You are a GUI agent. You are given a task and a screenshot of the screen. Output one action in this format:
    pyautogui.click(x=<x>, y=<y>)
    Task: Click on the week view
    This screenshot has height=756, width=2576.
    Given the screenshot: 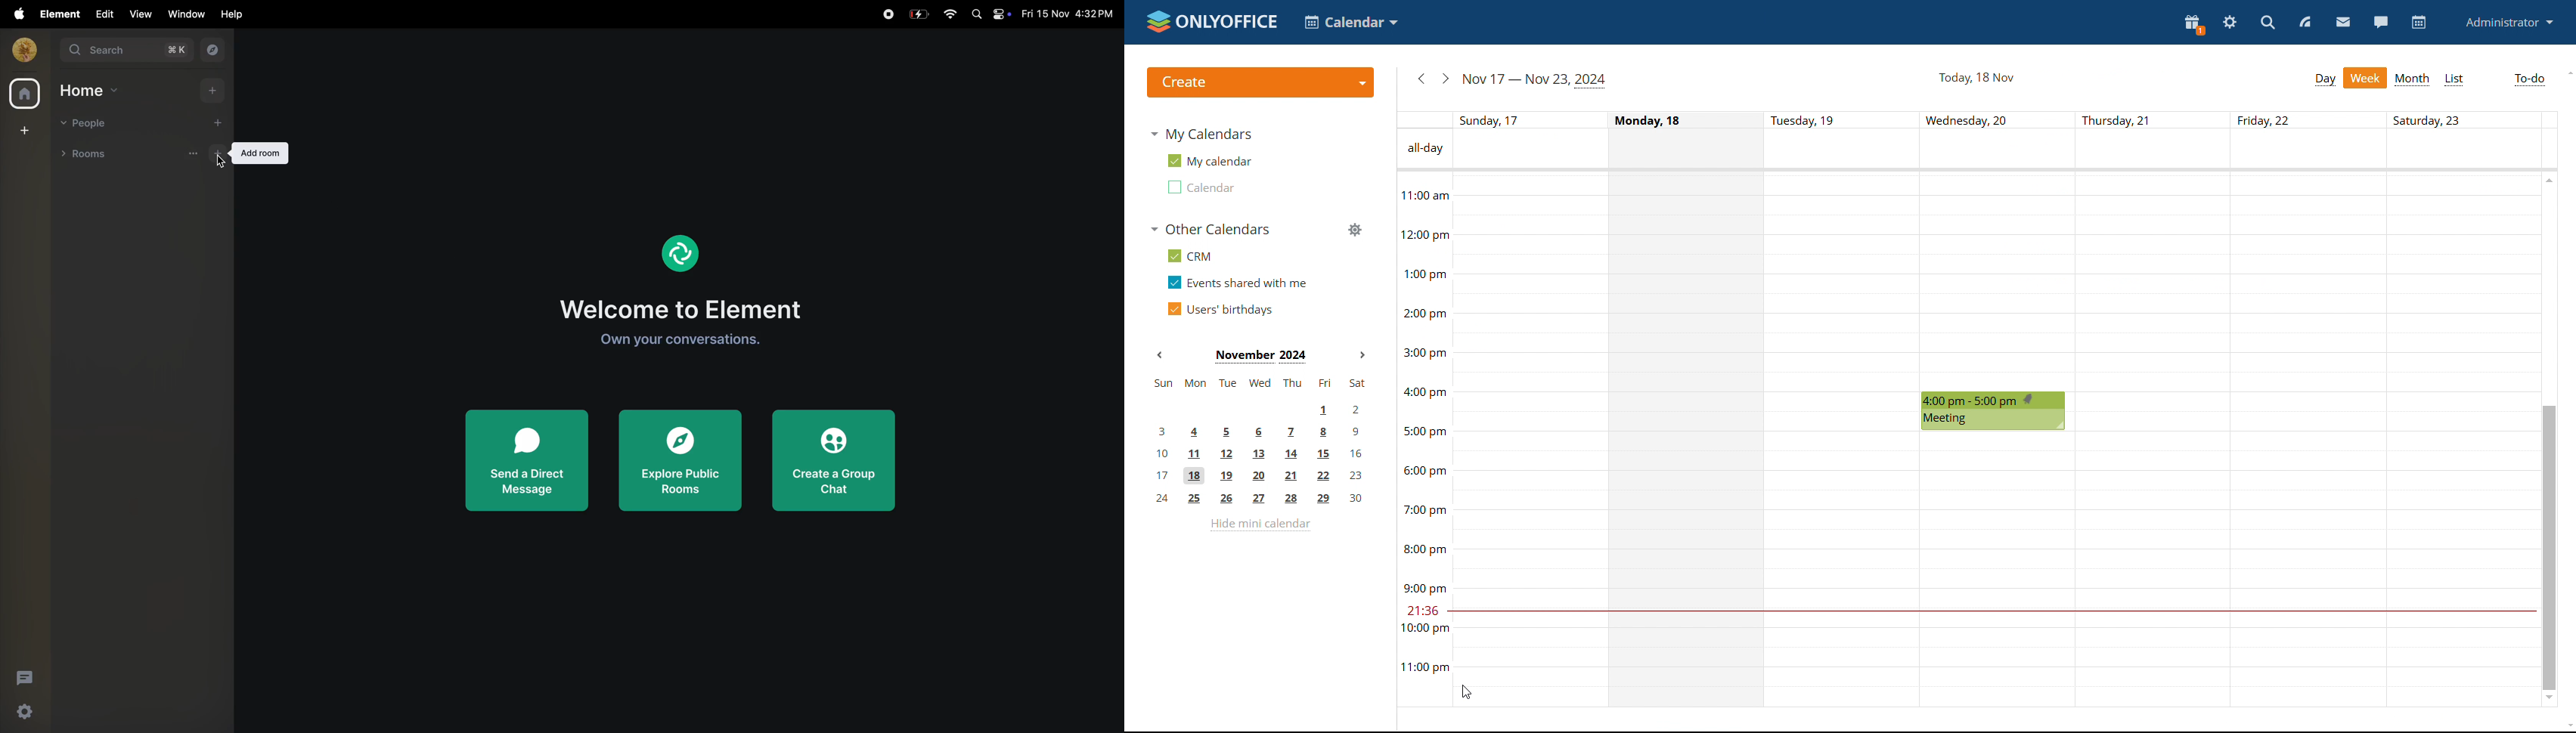 What is the action you would take?
    pyautogui.click(x=2365, y=78)
    